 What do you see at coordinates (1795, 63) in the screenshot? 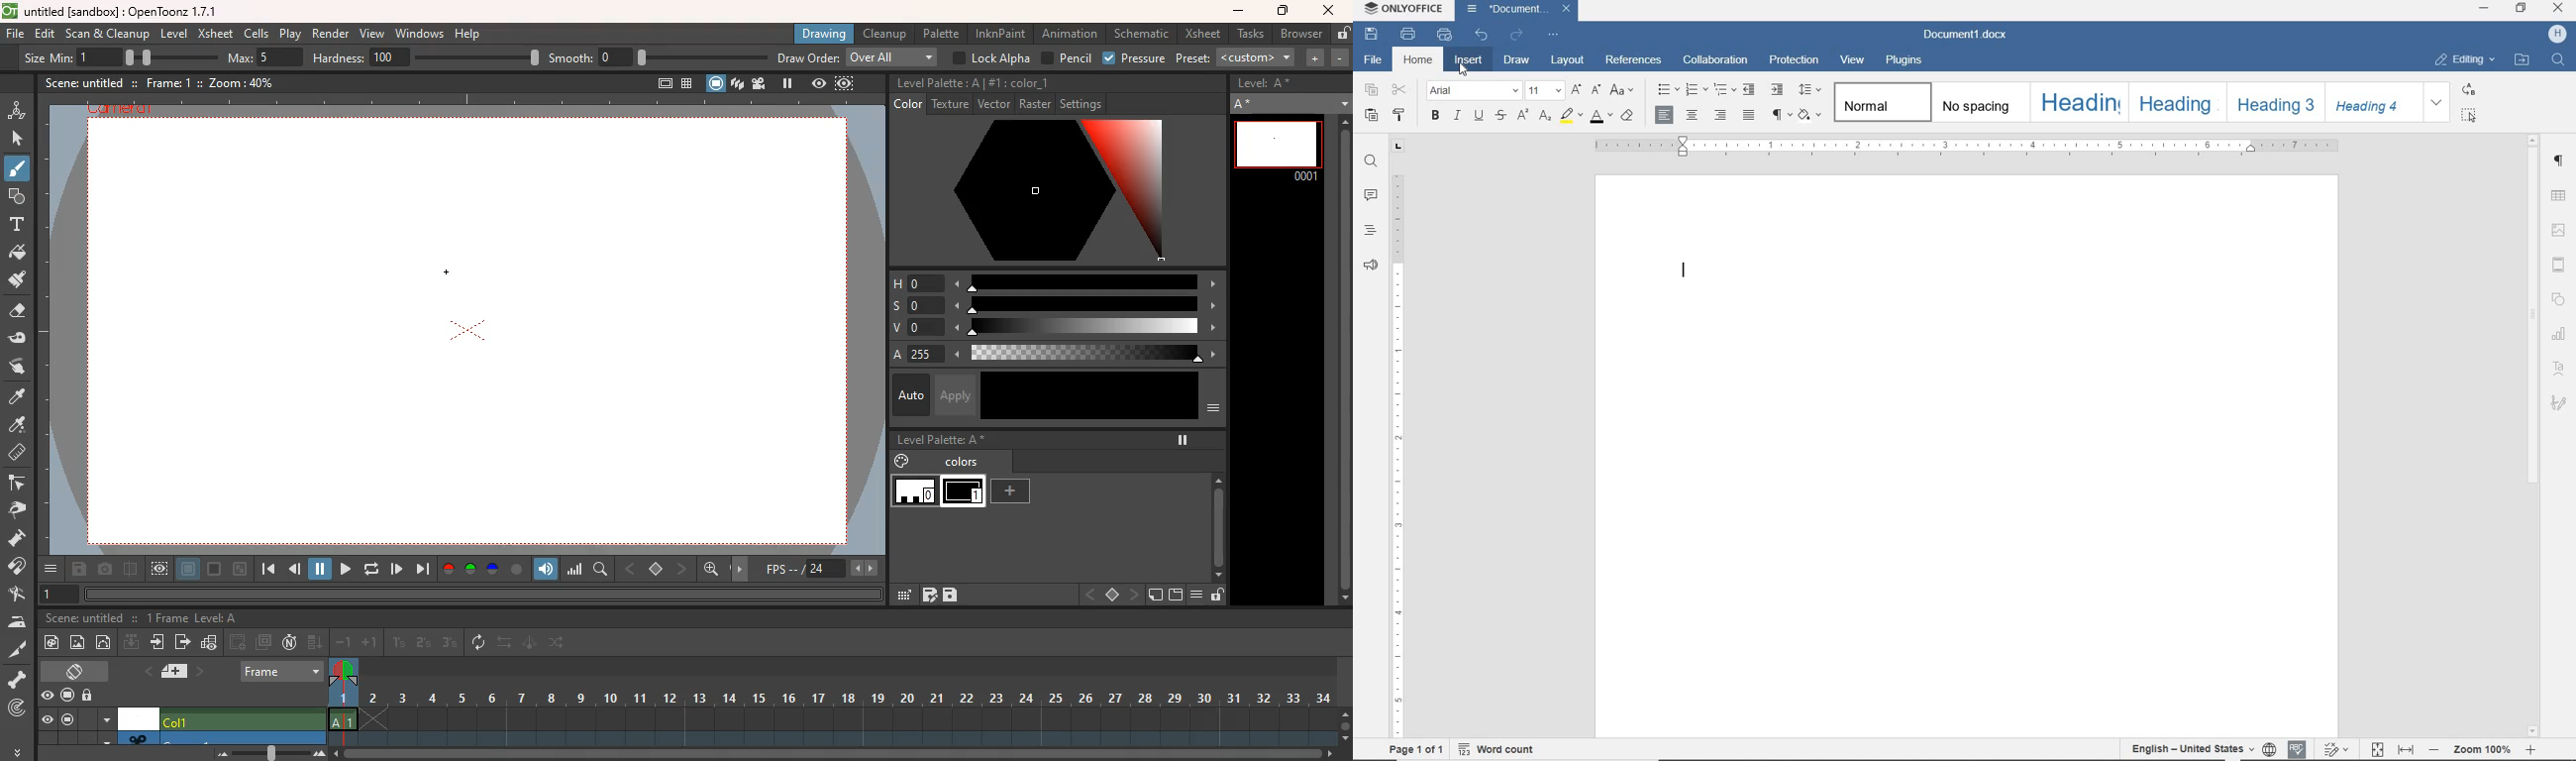
I see `protection` at bounding box center [1795, 63].